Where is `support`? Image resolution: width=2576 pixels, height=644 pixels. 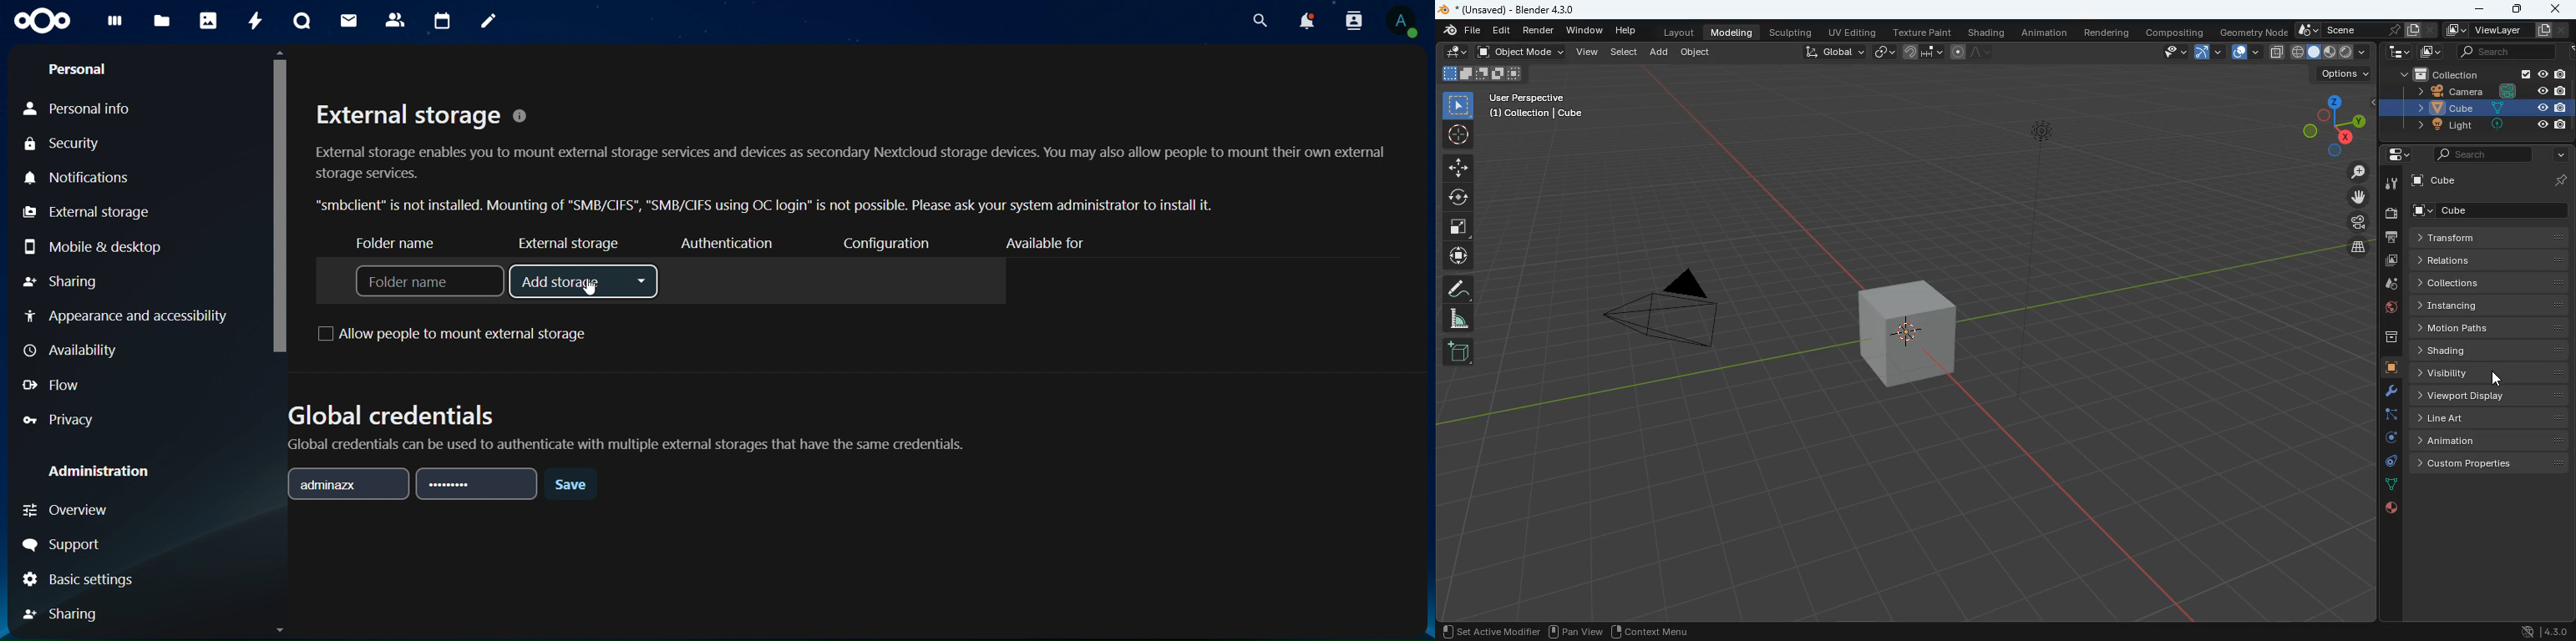
support is located at coordinates (67, 541).